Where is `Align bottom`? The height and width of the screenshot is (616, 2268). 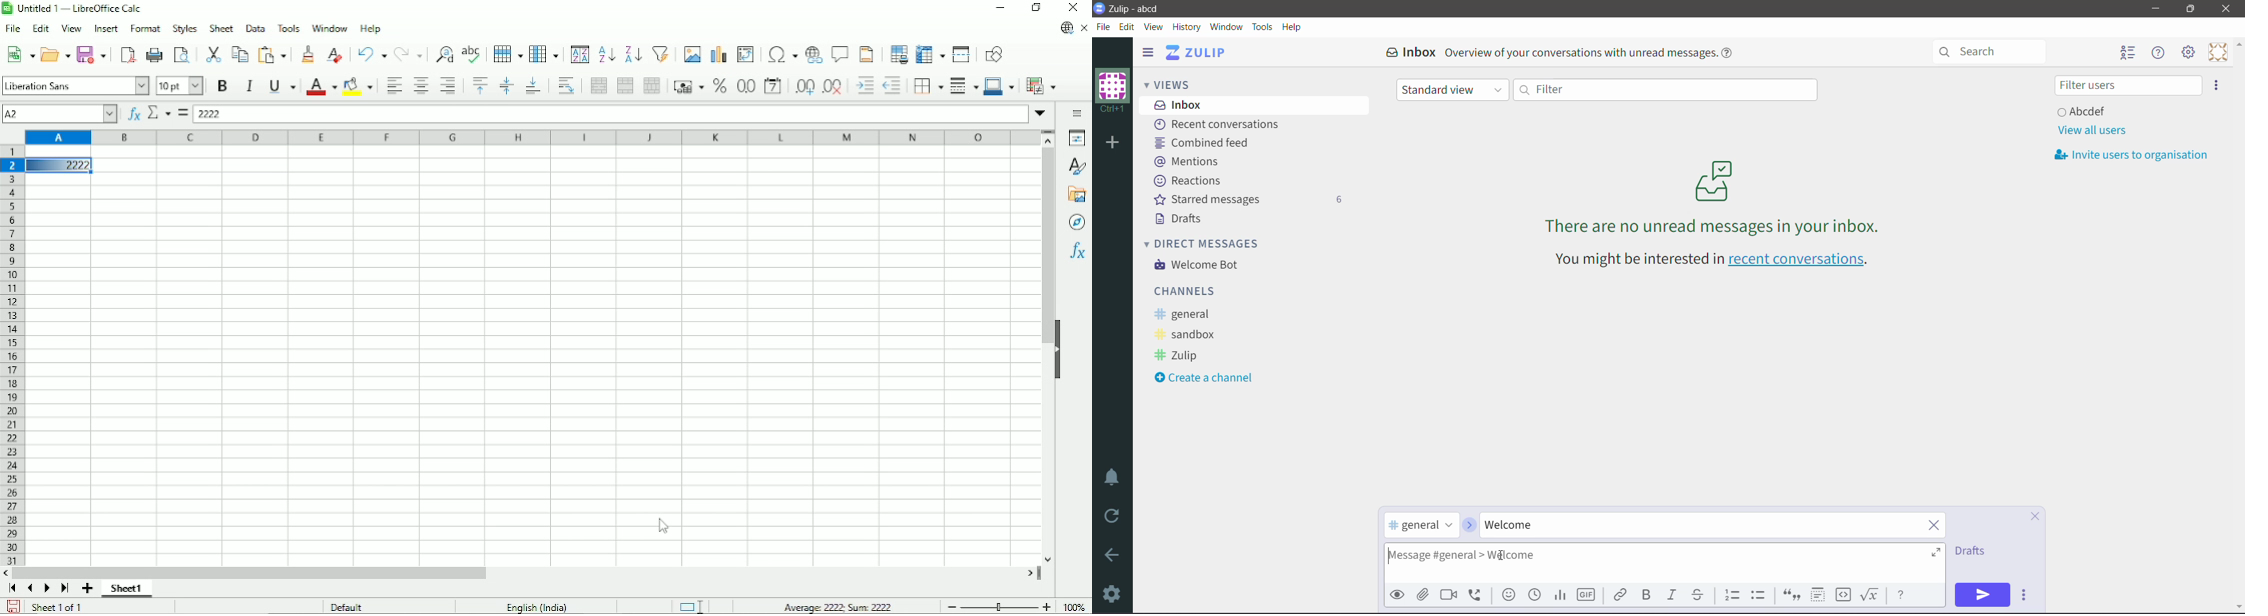 Align bottom is located at coordinates (533, 86).